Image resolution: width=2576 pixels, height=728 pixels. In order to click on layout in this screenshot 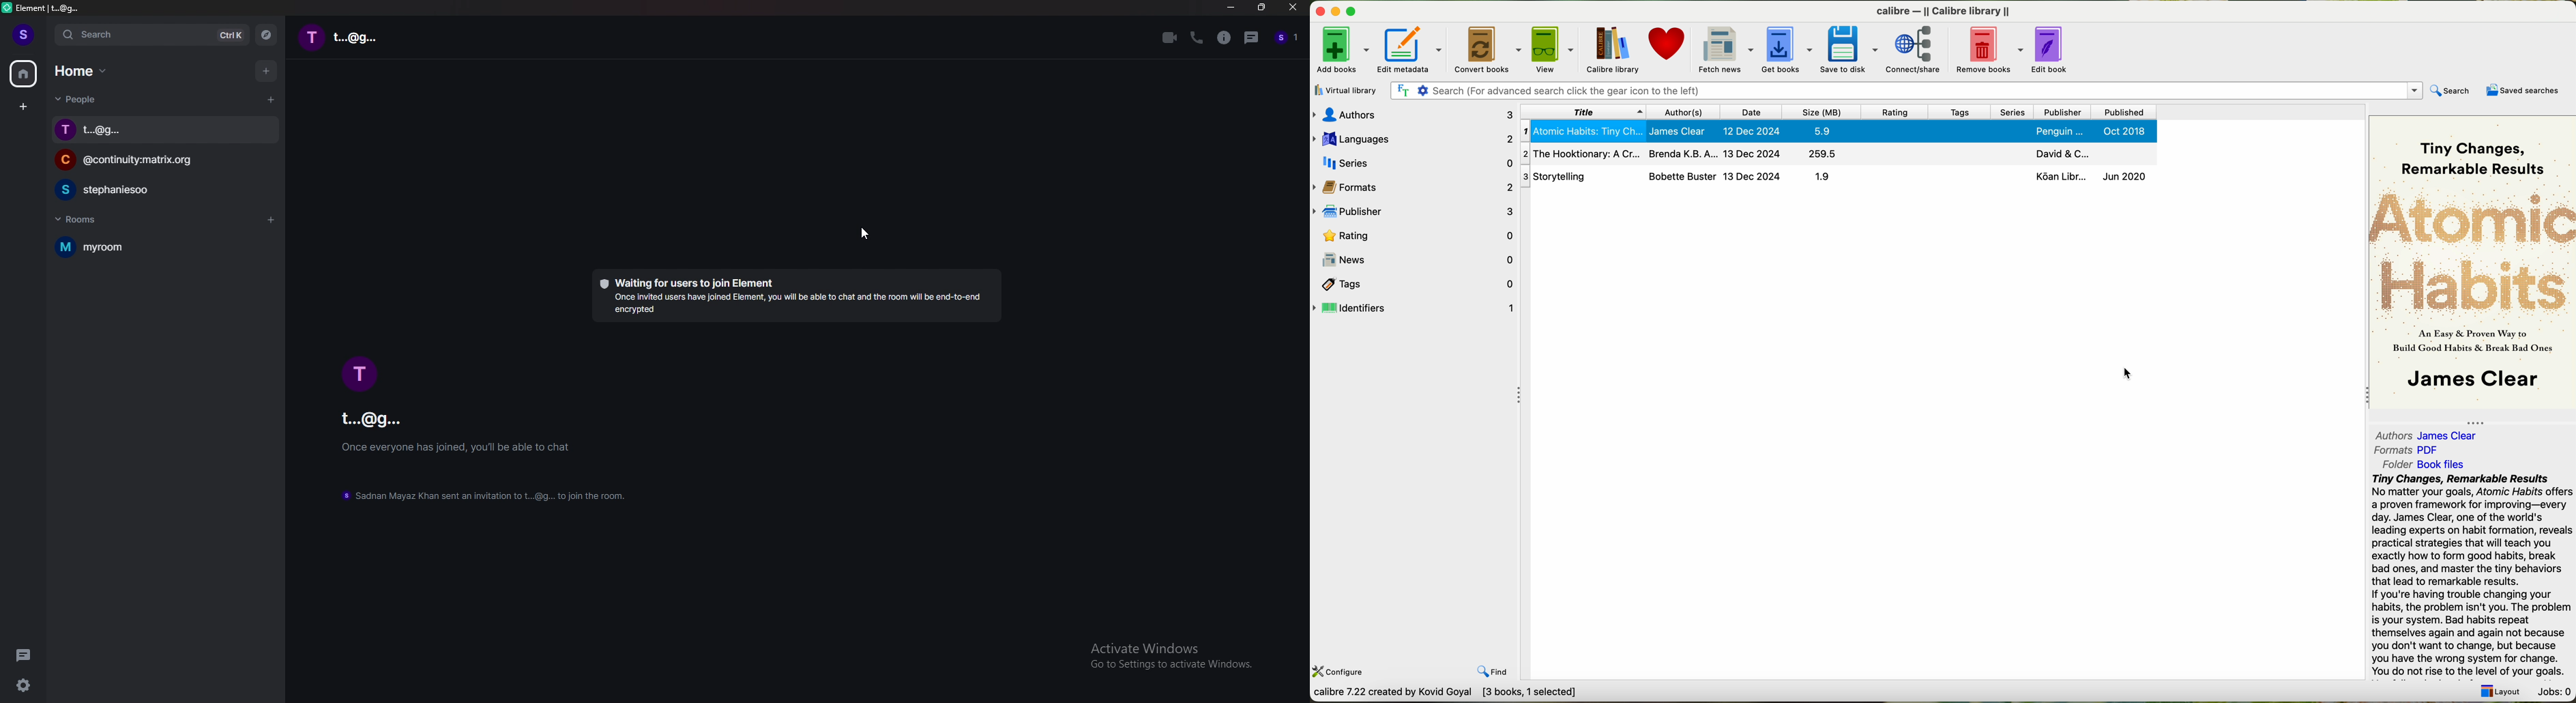, I will do `click(2504, 693)`.